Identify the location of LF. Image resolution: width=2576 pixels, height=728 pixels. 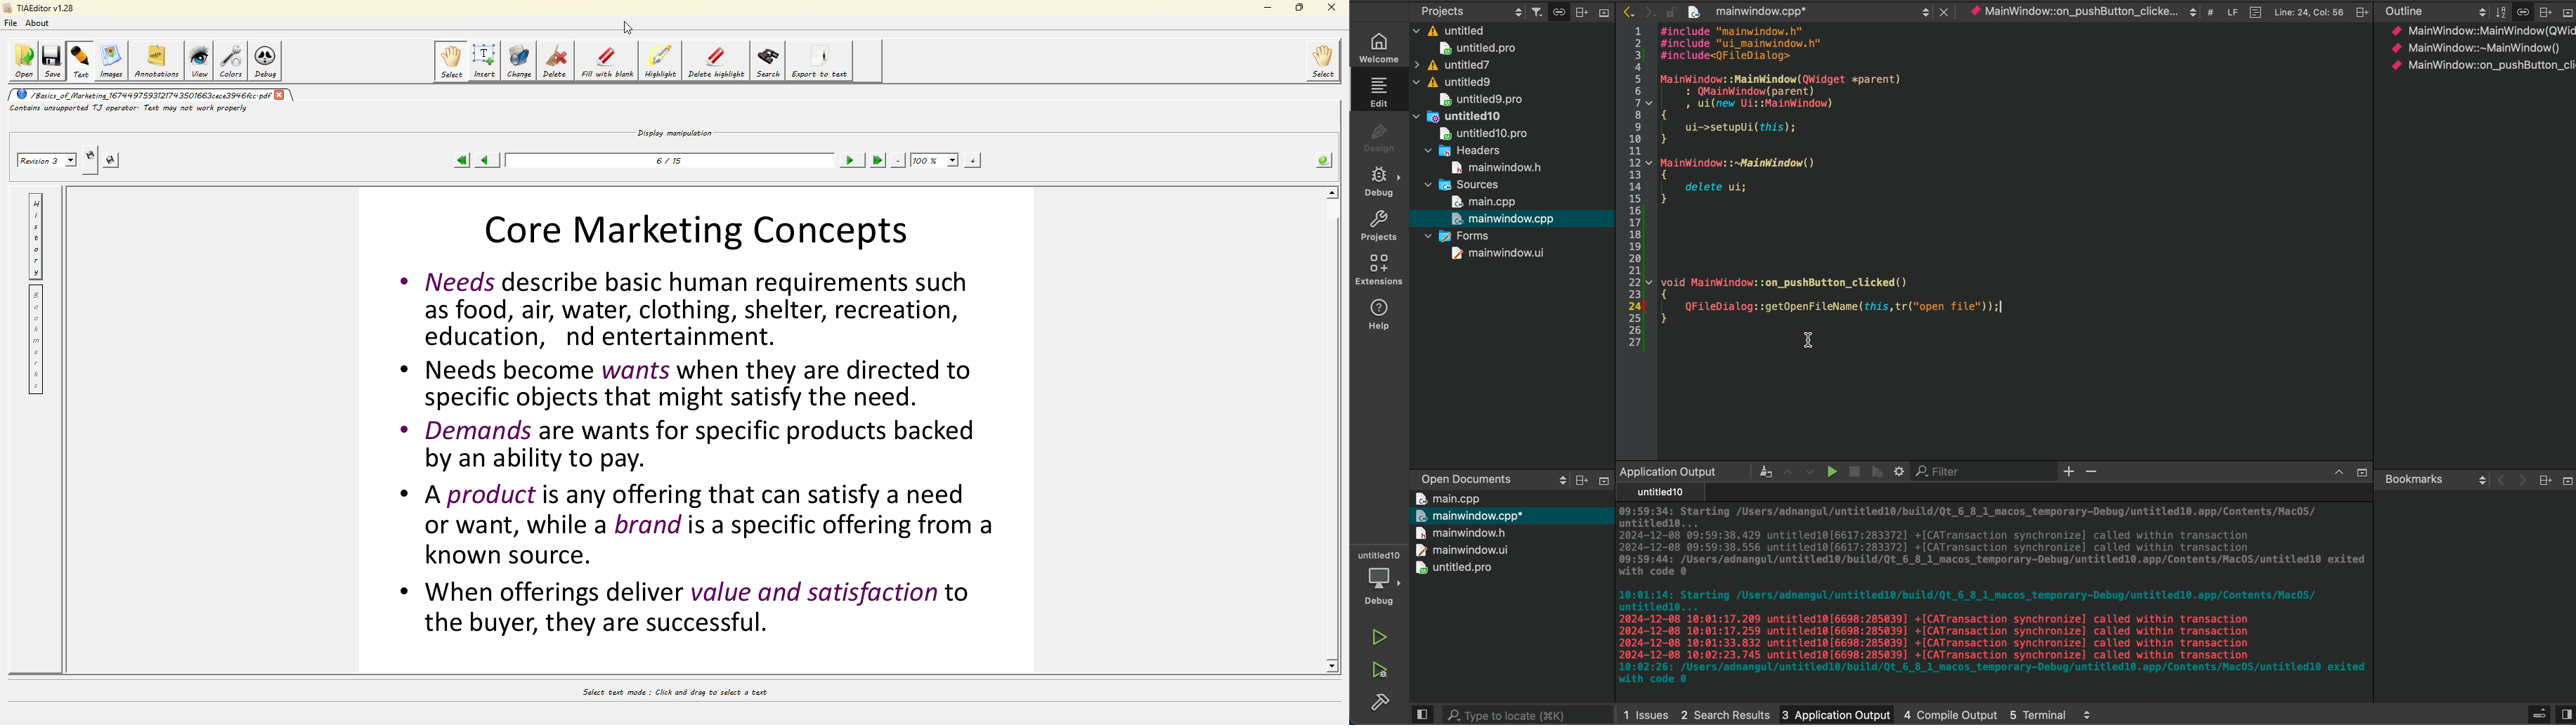
(2230, 10).